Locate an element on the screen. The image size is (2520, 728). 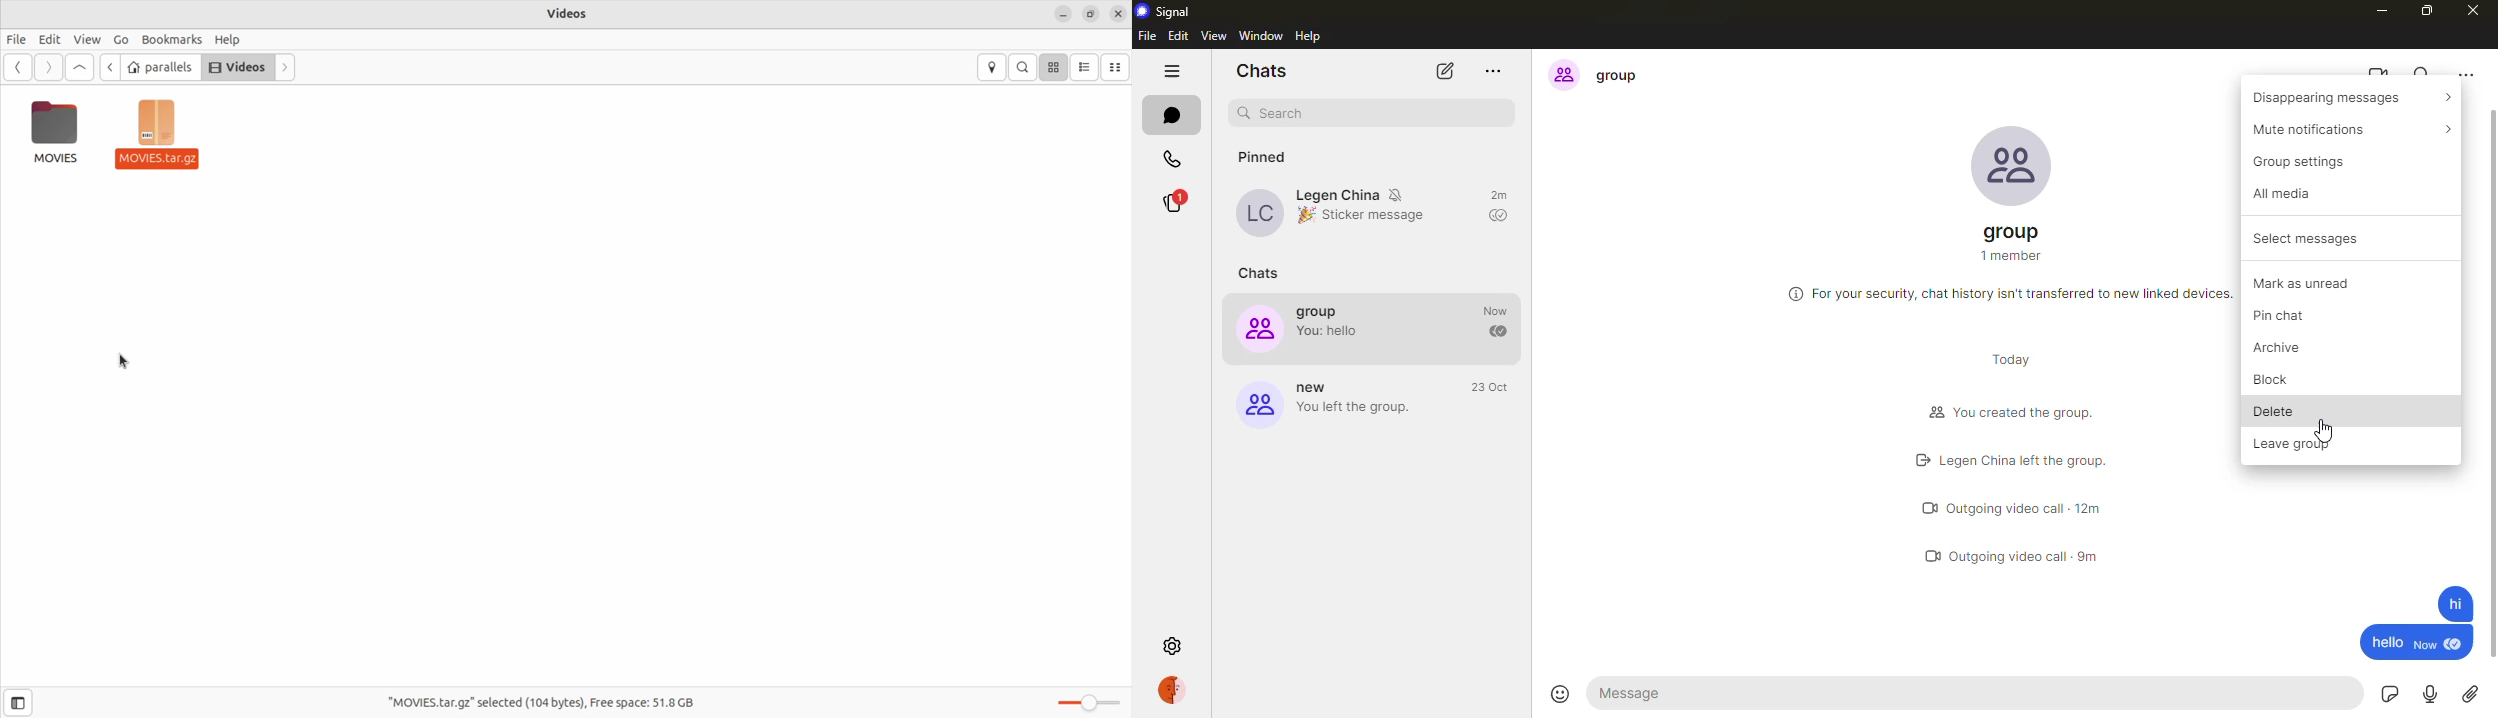
view is located at coordinates (86, 40).